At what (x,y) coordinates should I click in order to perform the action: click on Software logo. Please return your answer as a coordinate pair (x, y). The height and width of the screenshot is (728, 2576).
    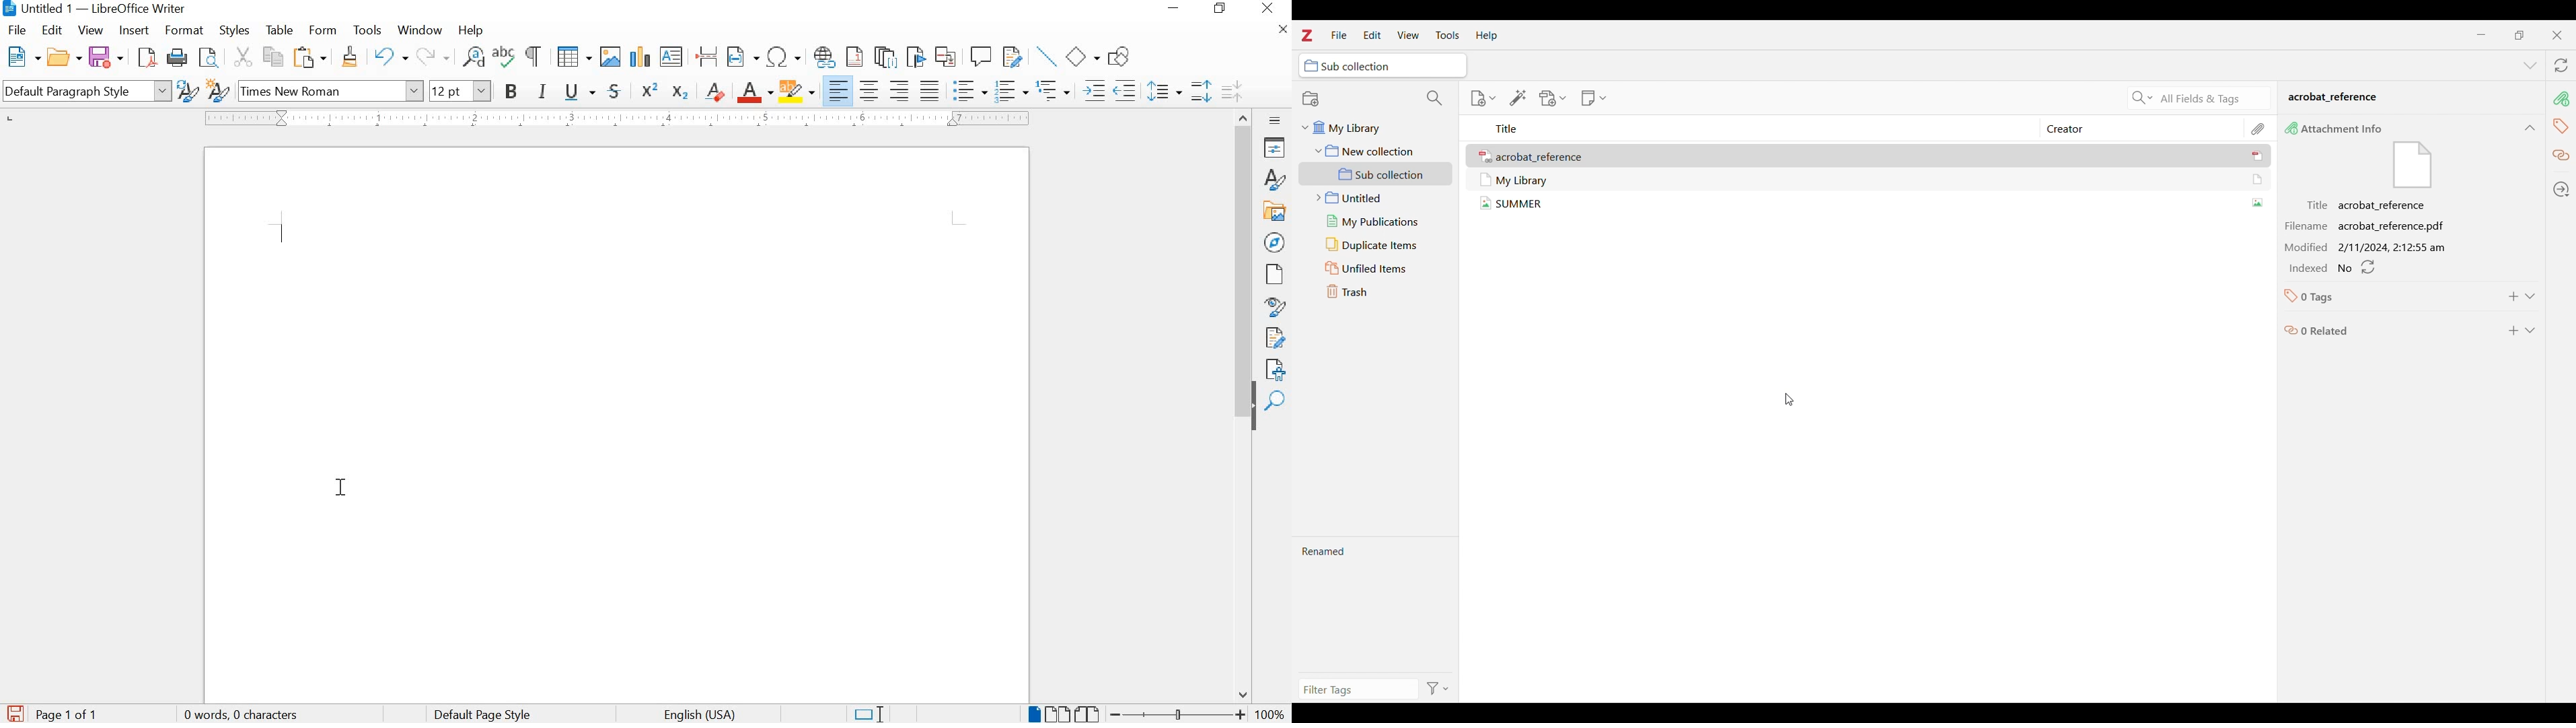
    Looking at the image, I should click on (1306, 35).